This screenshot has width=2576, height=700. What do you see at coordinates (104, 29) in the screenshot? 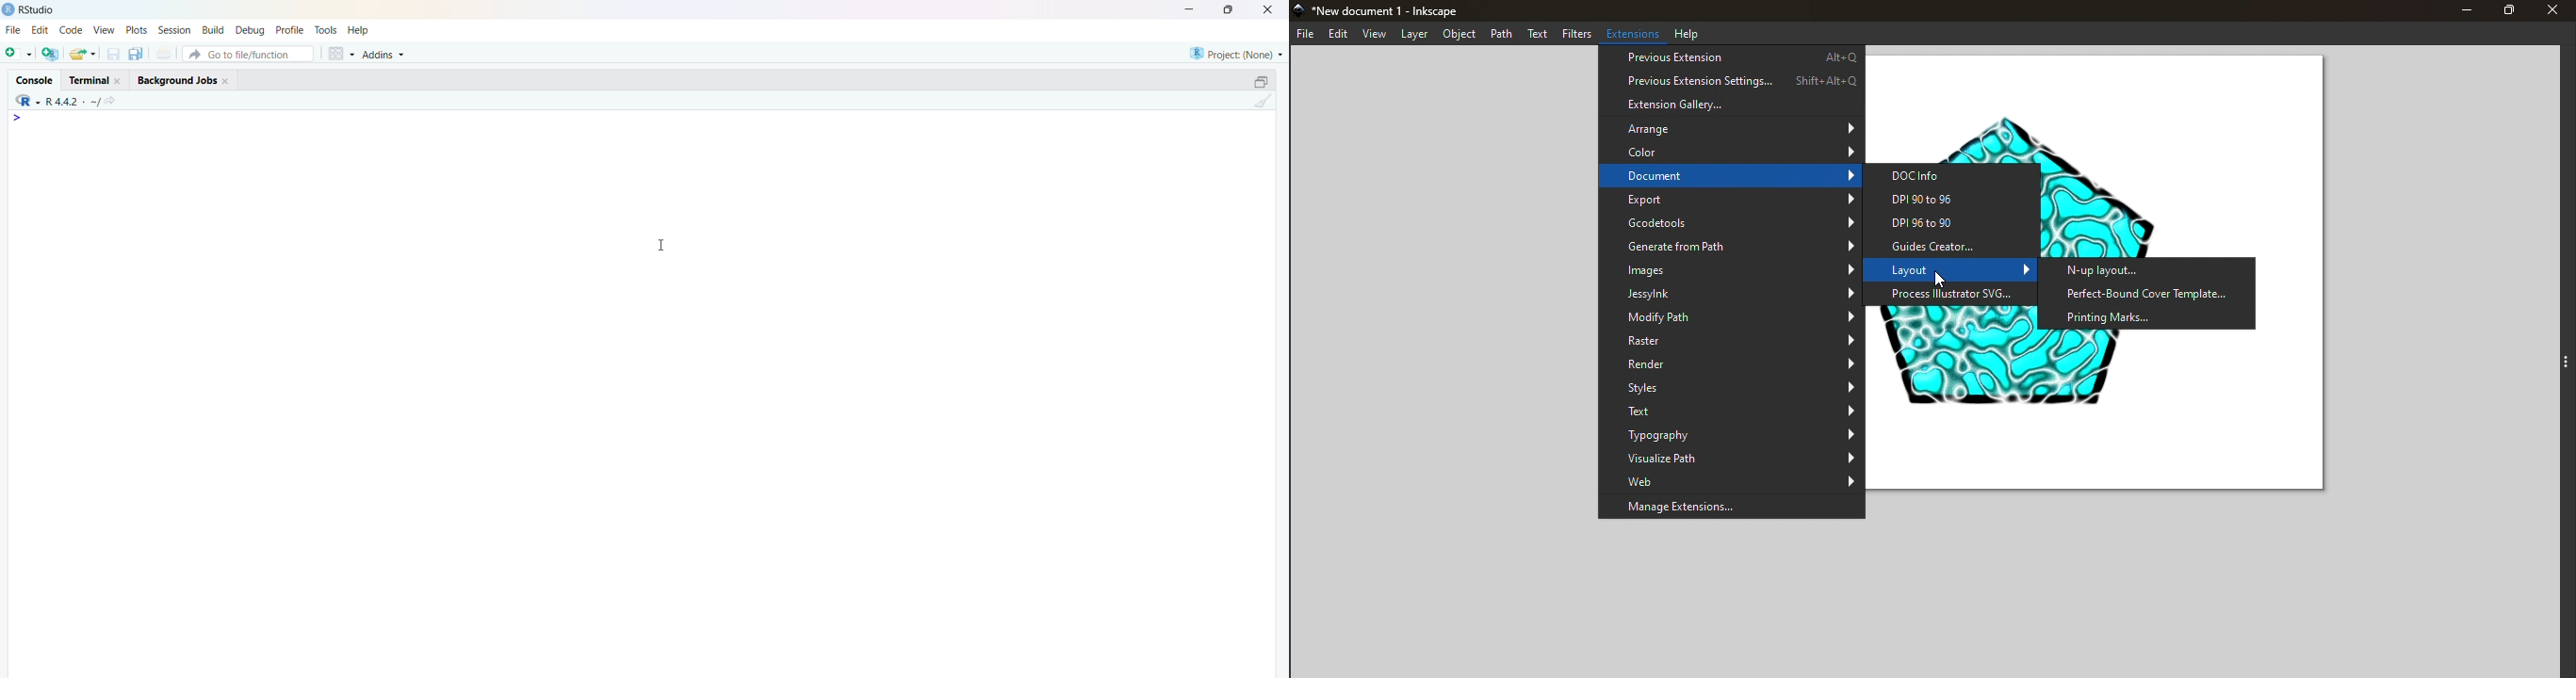
I see `view` at bounding box center [104, 29].